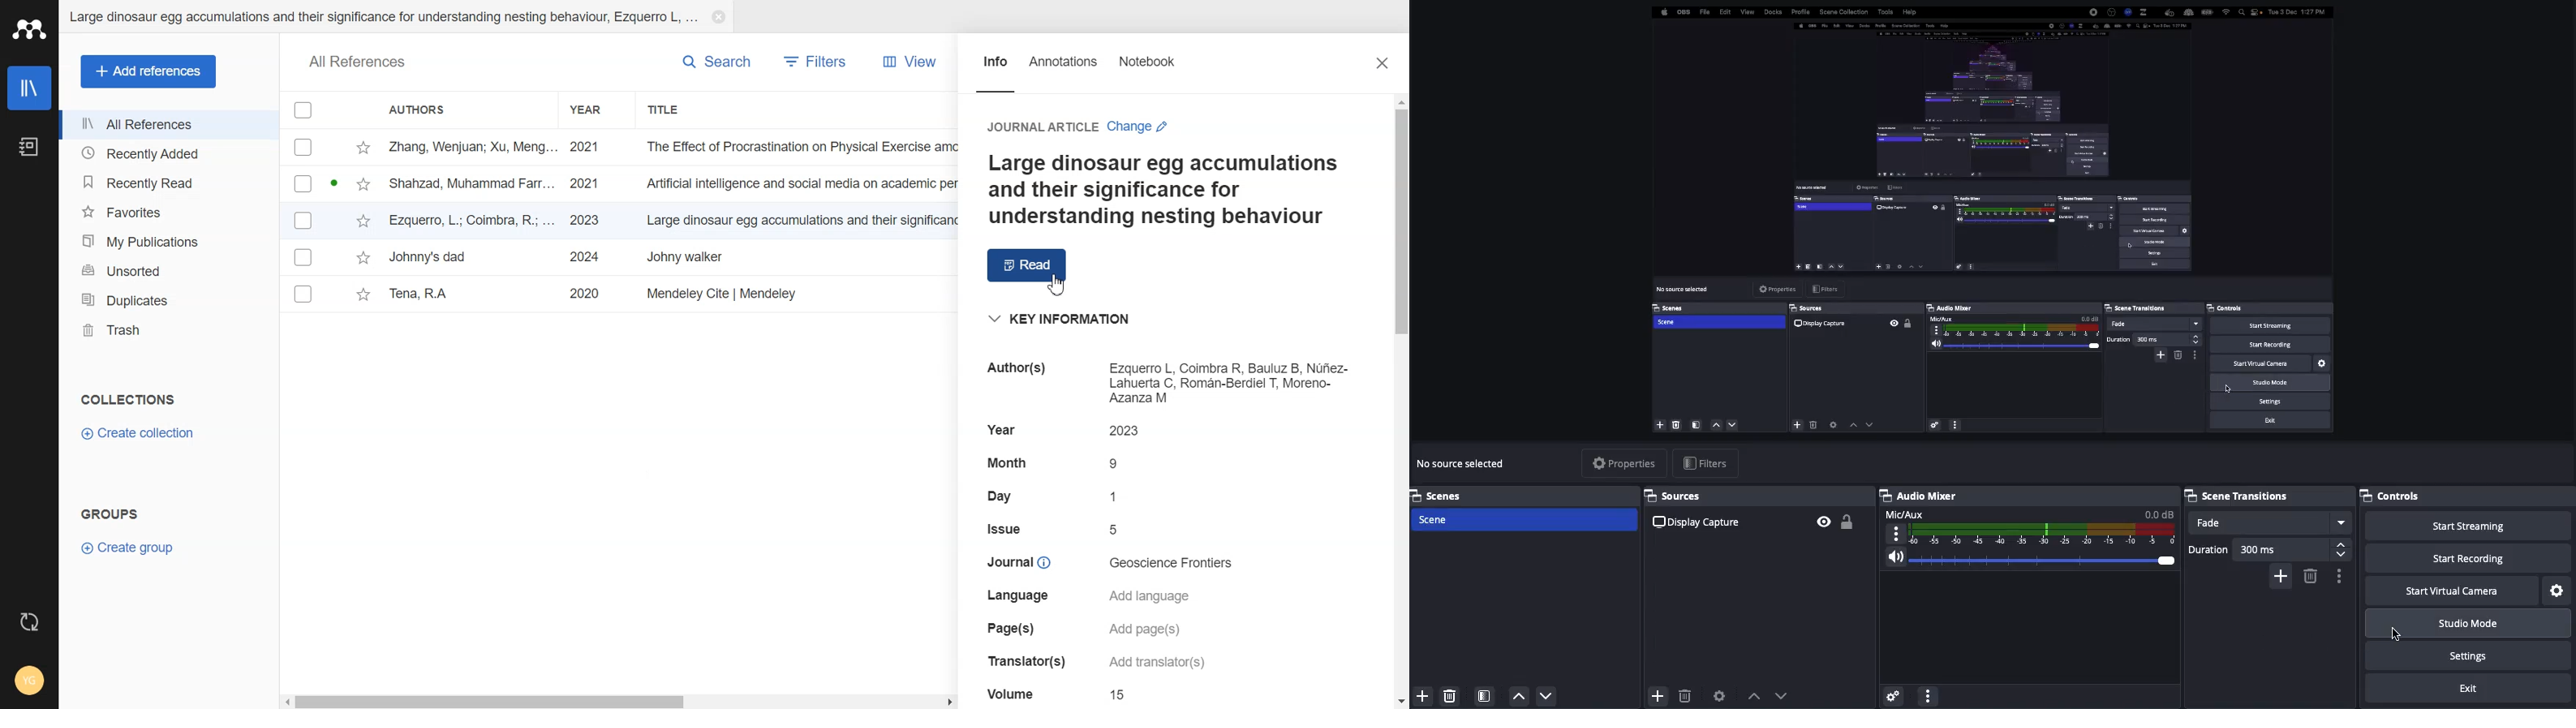  I want to click on Checkbox, so click(304, 109).